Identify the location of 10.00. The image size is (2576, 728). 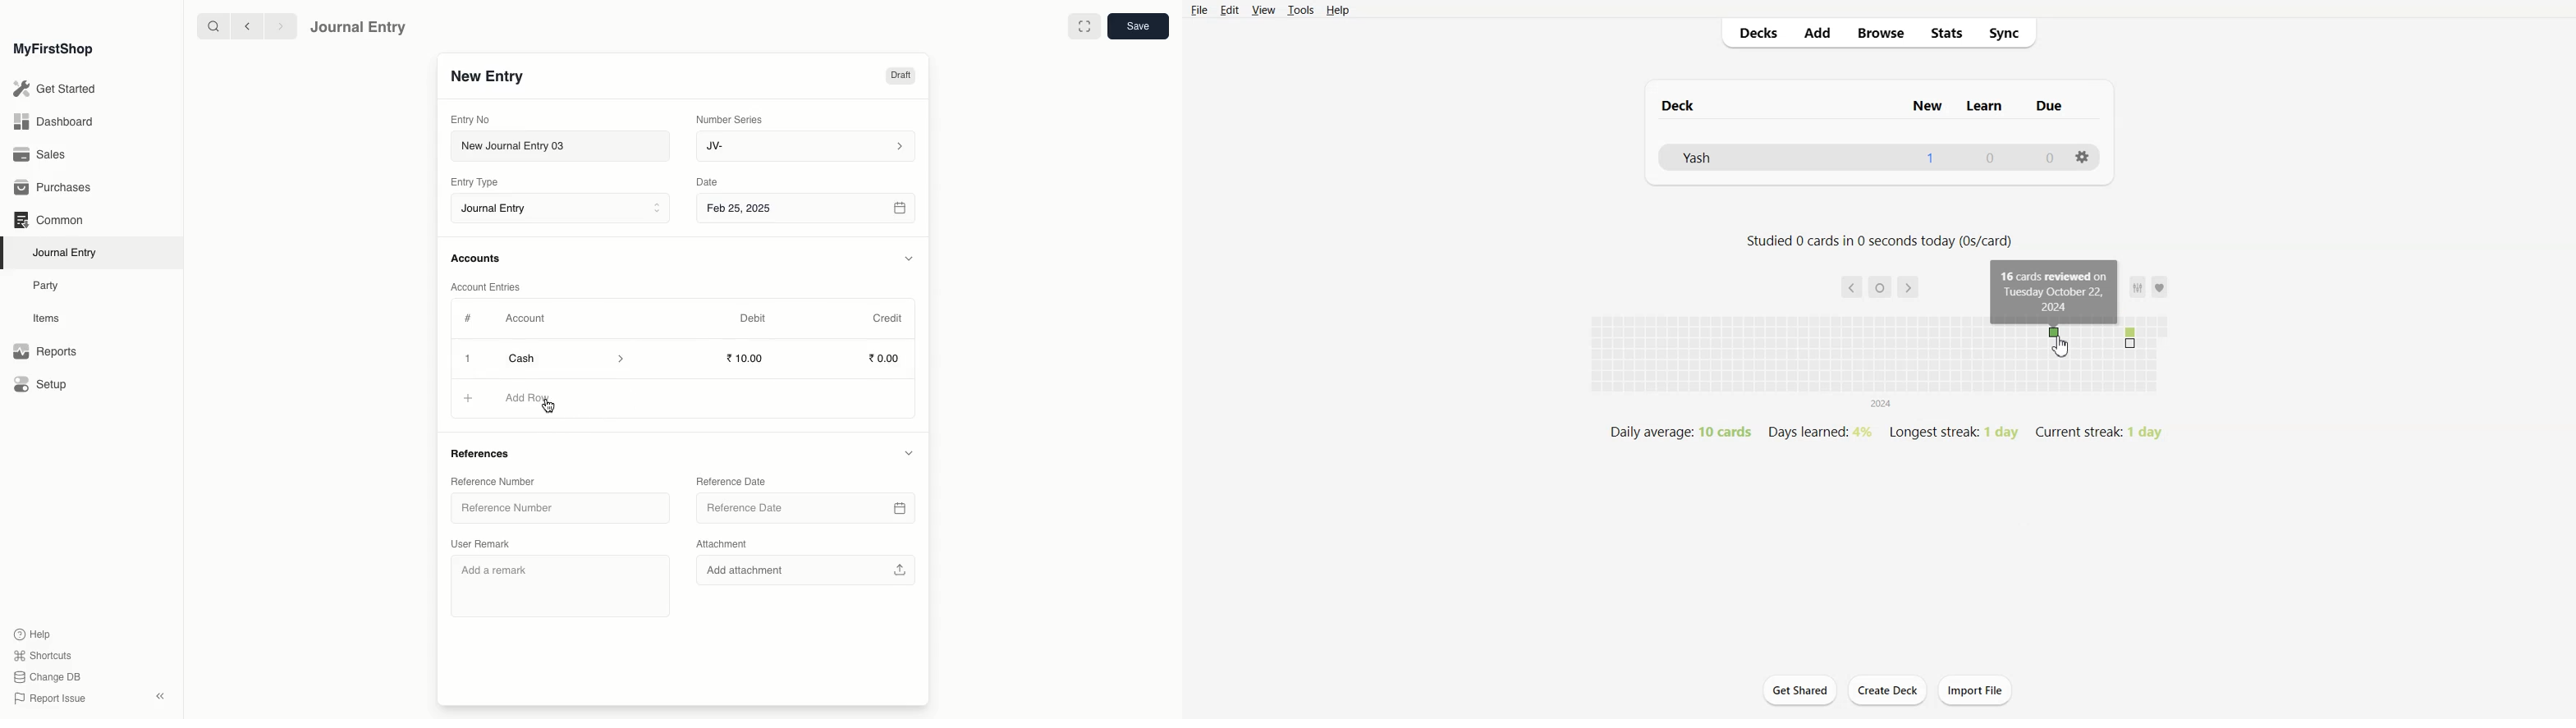
(749, 358).